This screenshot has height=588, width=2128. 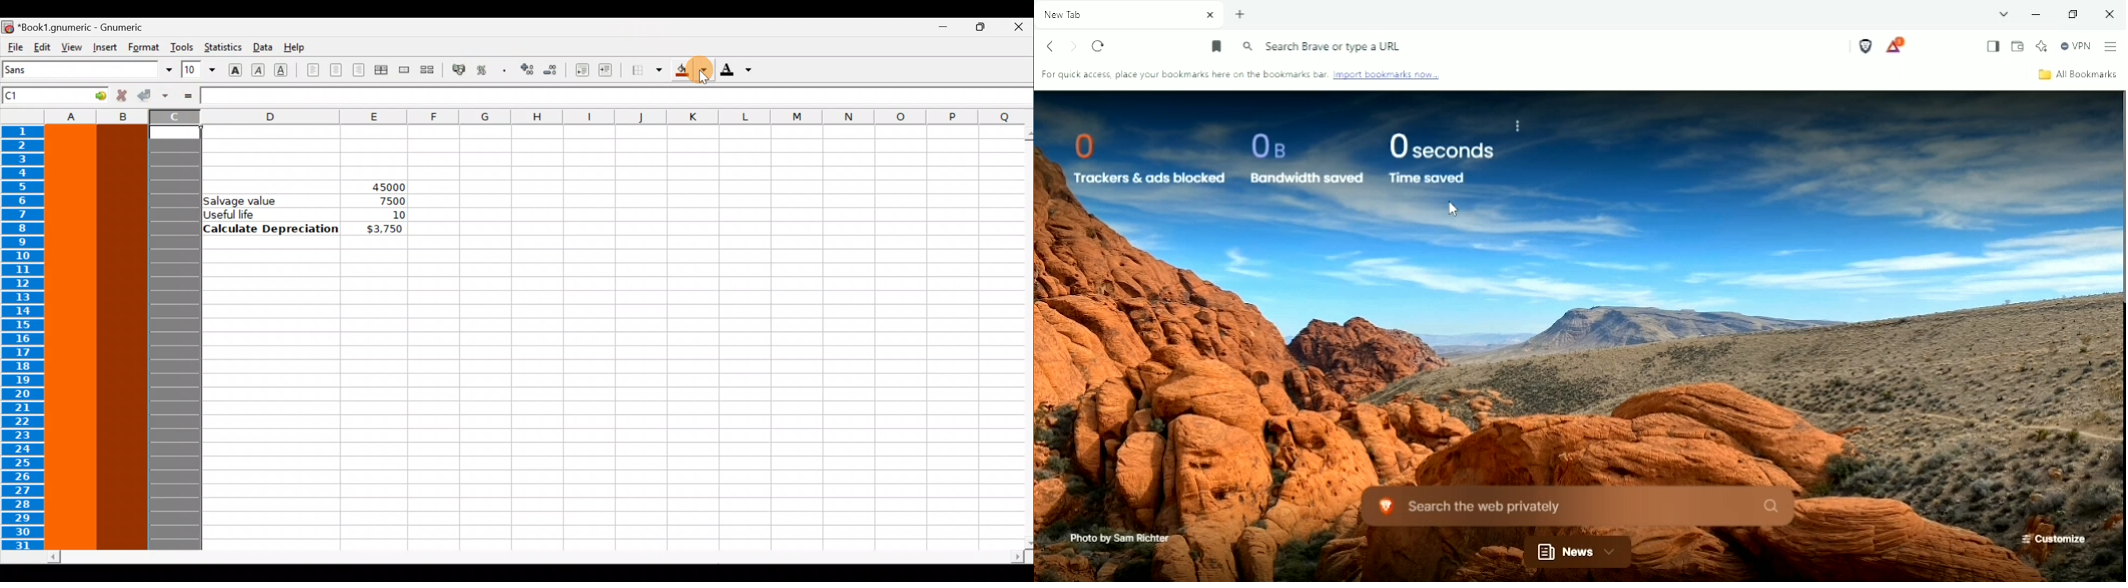 I want to click on File, so click(x=14, y=47).